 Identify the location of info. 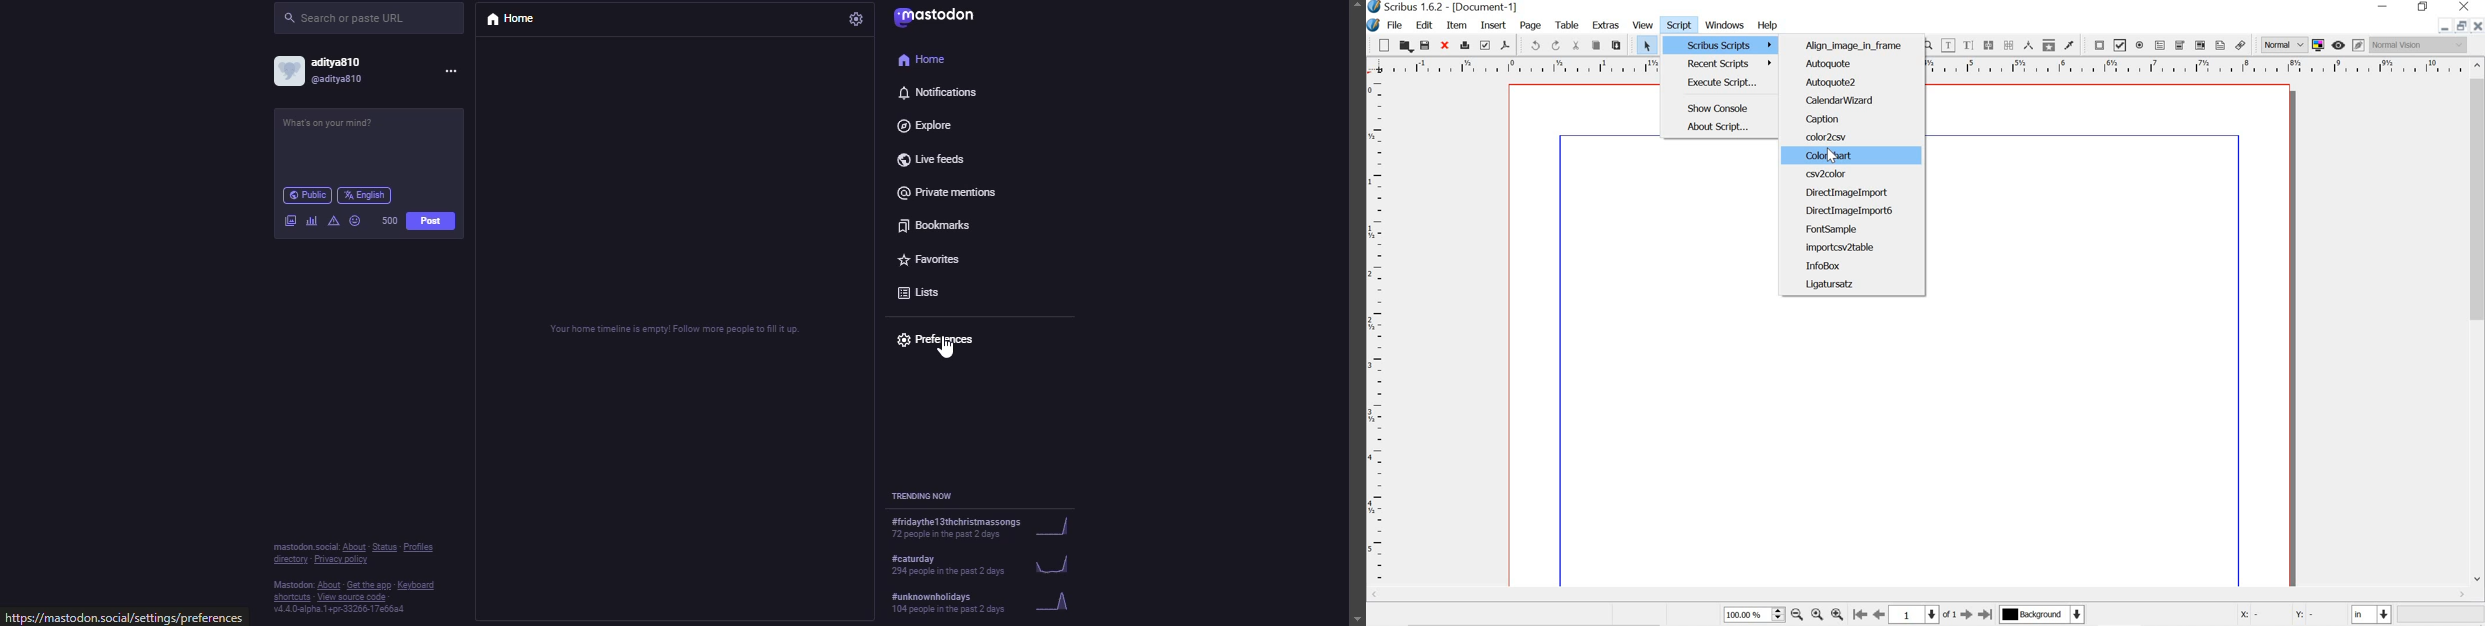
(351, 577).